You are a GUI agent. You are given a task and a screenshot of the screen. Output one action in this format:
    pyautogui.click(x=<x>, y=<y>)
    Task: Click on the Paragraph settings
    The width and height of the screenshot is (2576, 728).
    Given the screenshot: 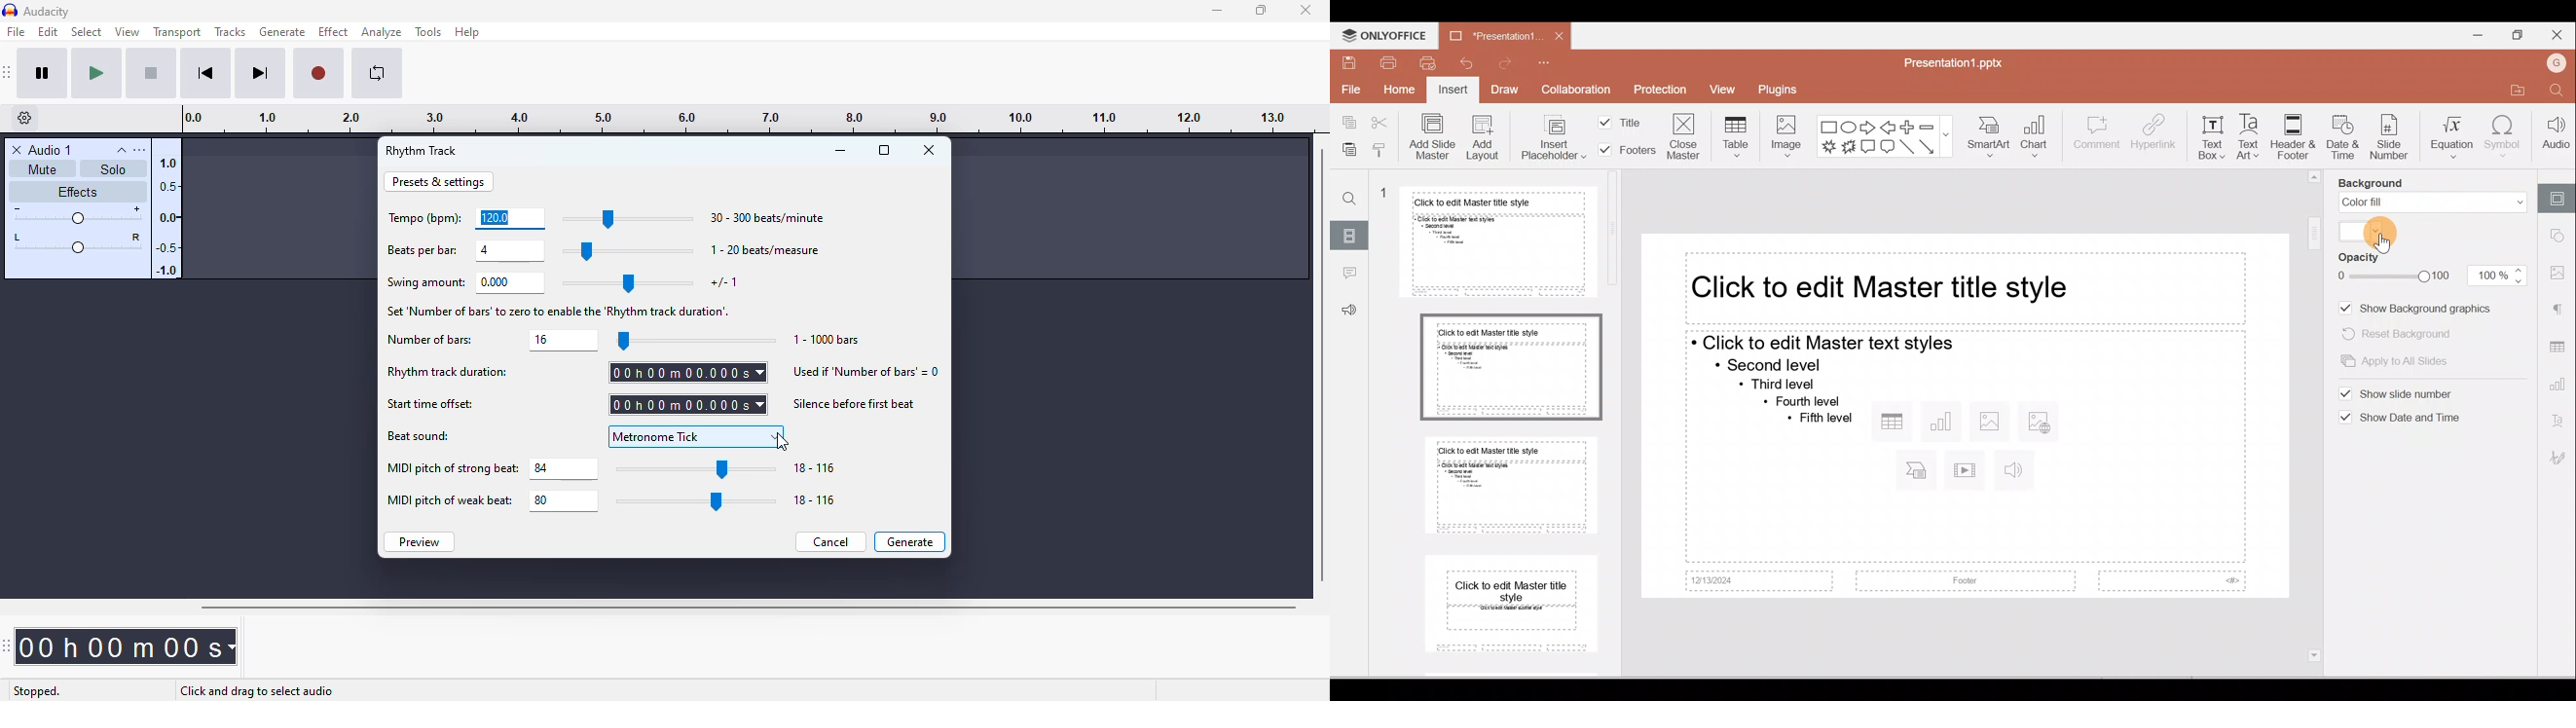 What is the action you would take?
    pyautogui.click(x=2560, y=308)
    